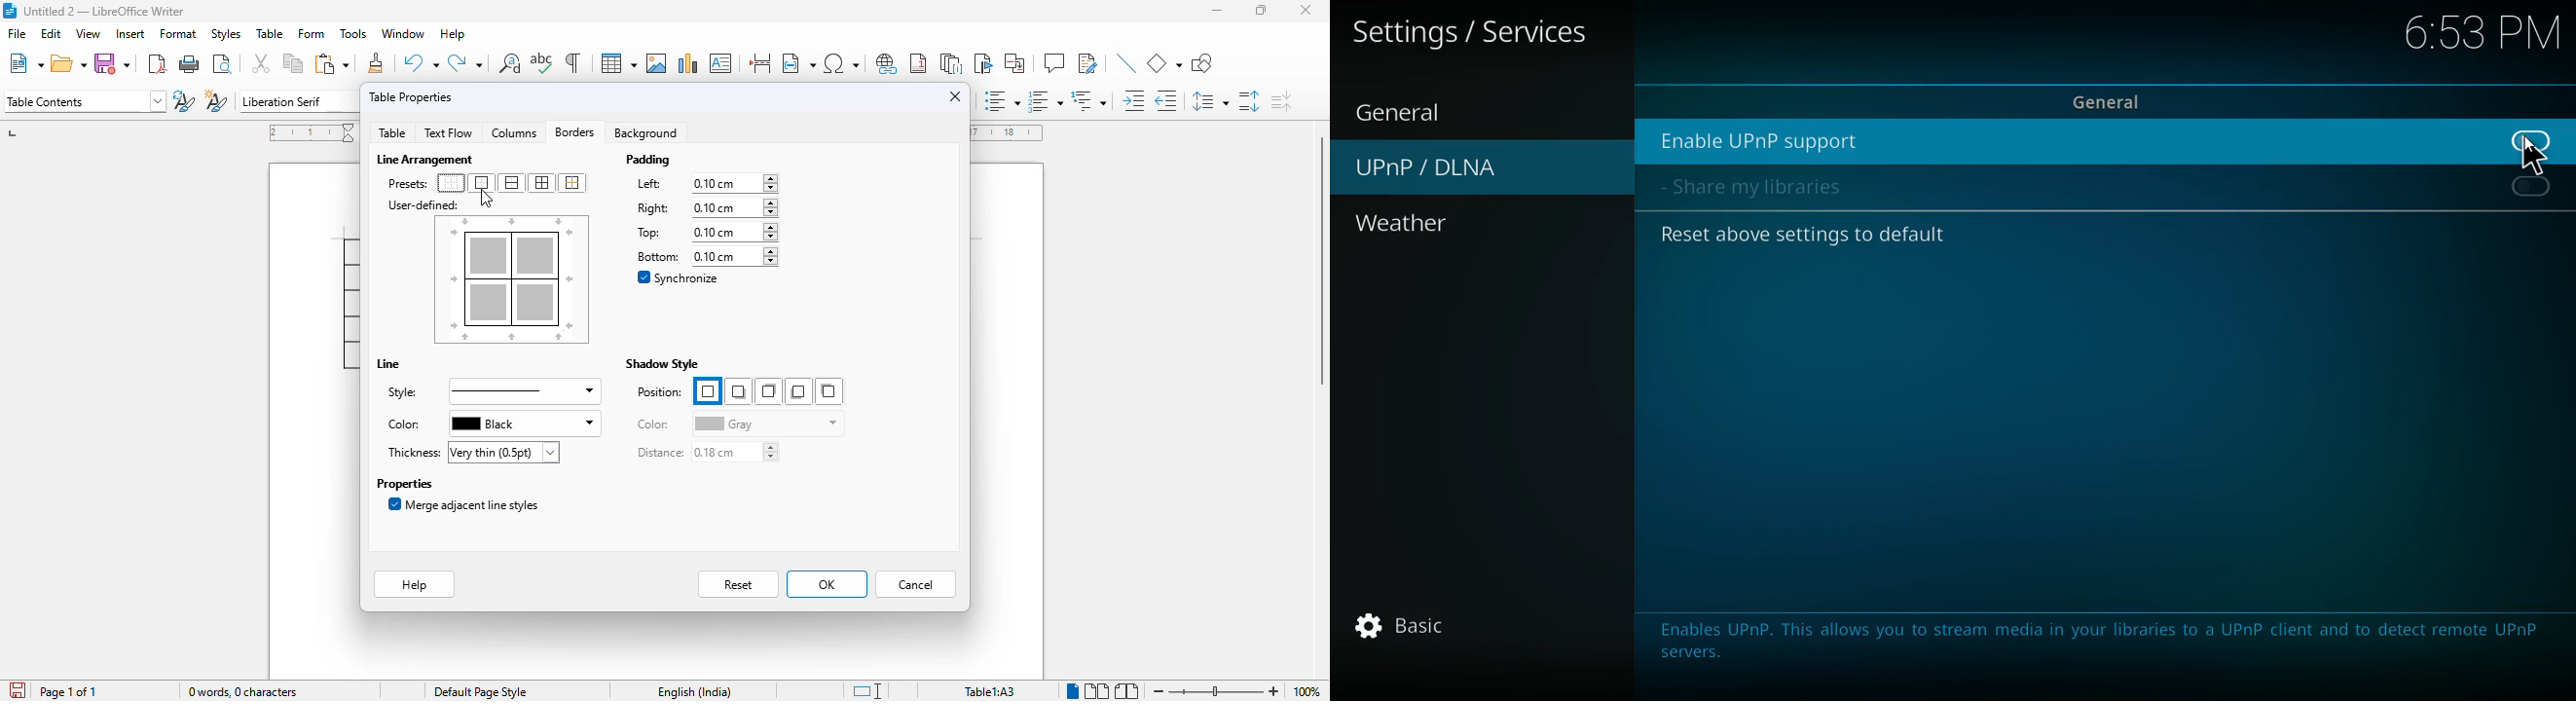 This screenshot has height=728, width=2576. Describe the element at coordinates (1097, 690) in the screenshot. I see `multi-page view` at that location.